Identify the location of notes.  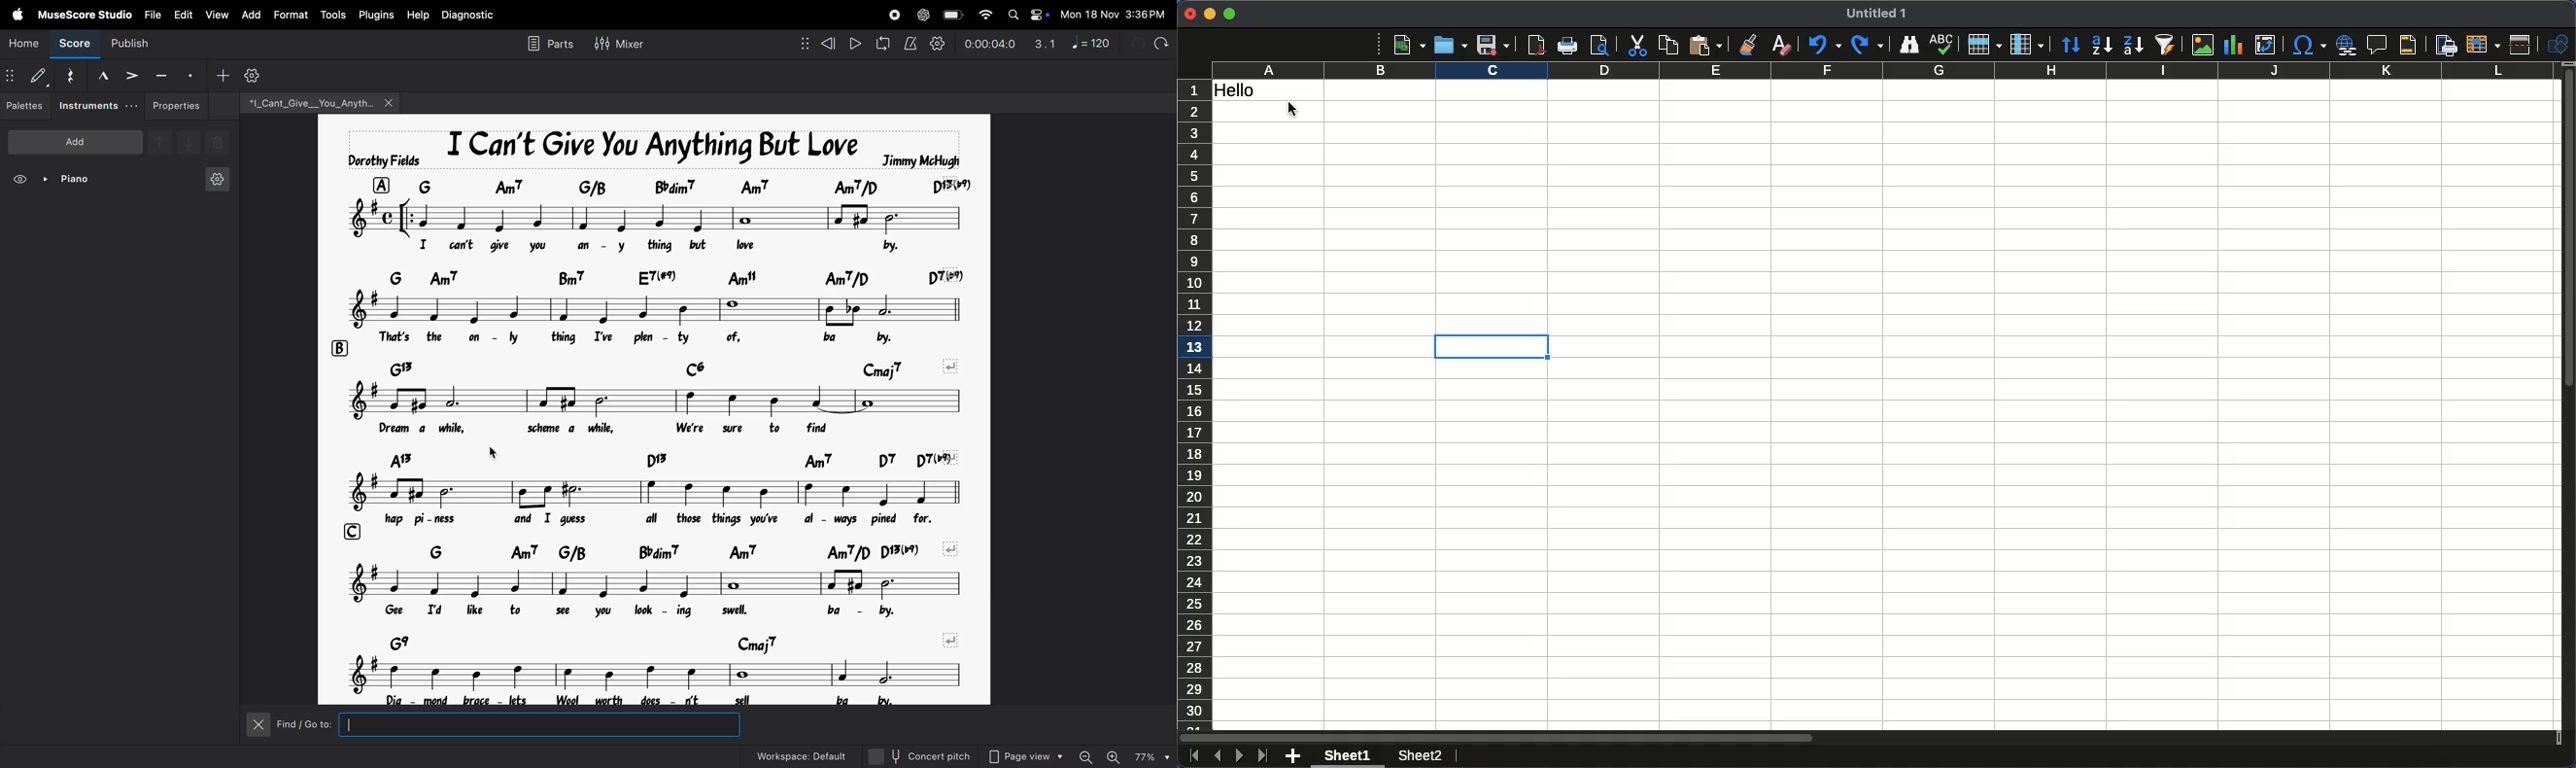
(664, 584).